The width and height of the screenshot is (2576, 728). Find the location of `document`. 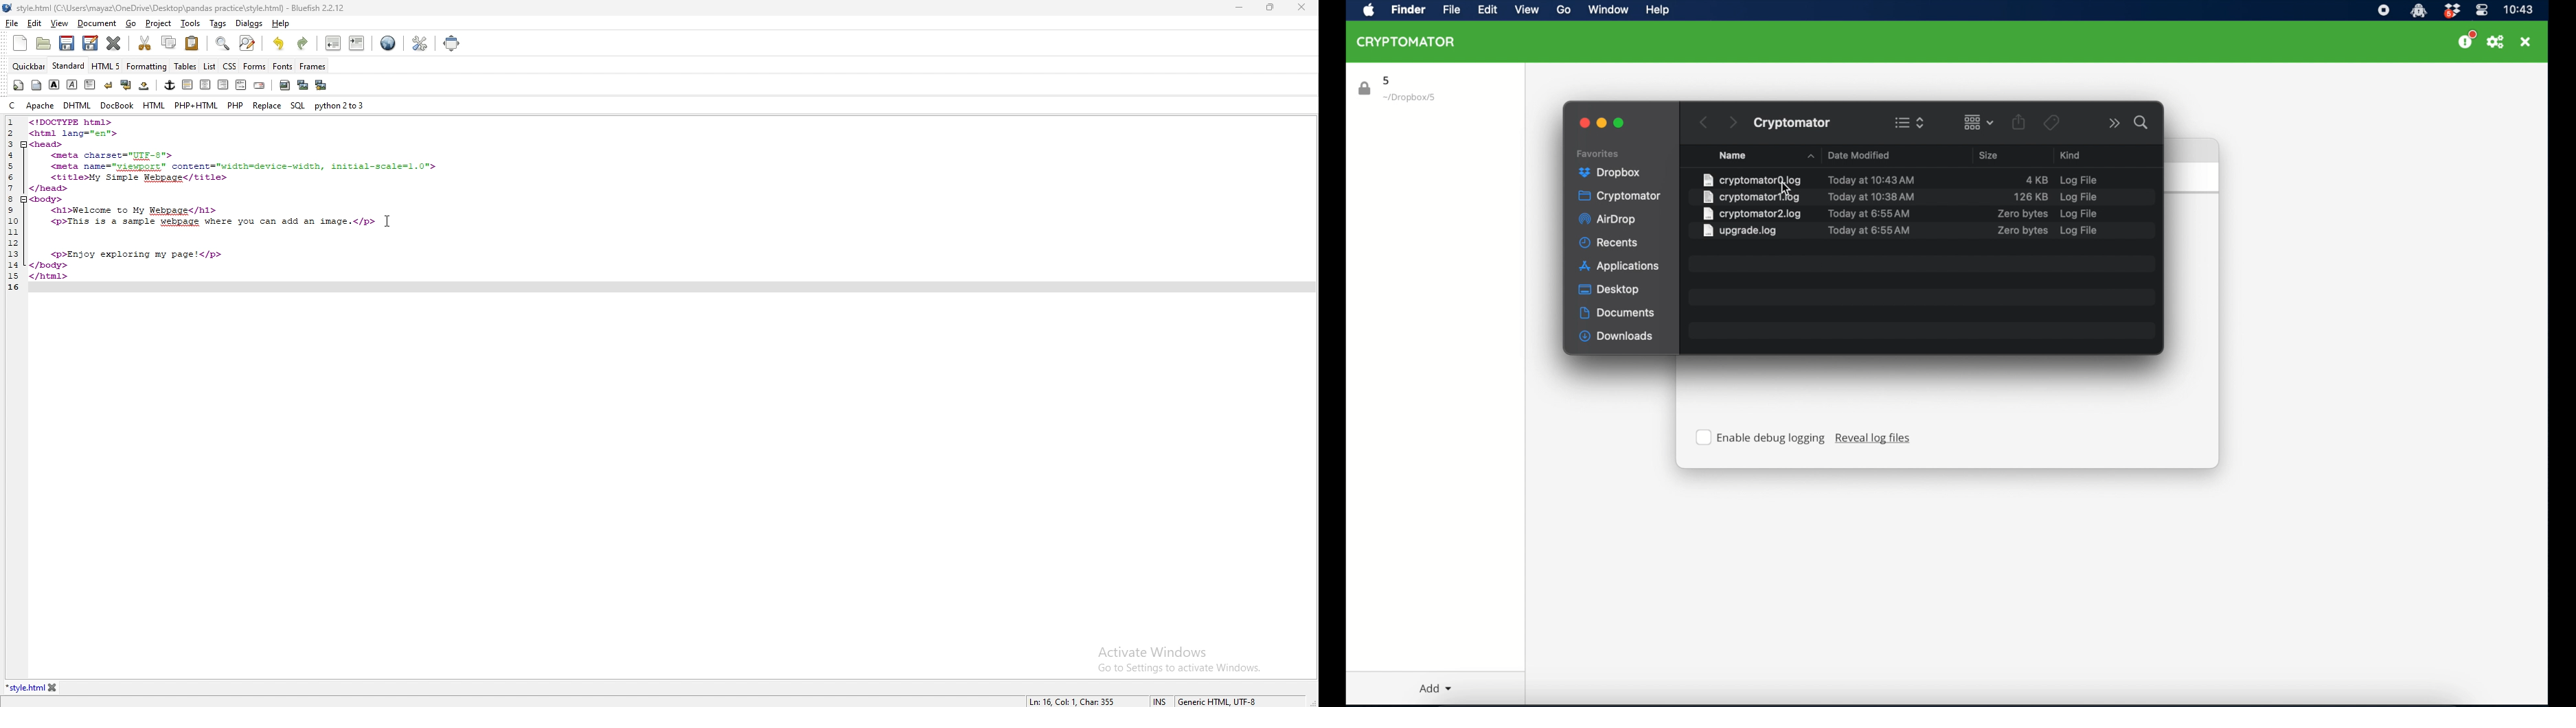

document is located at coordinates (97, 24).